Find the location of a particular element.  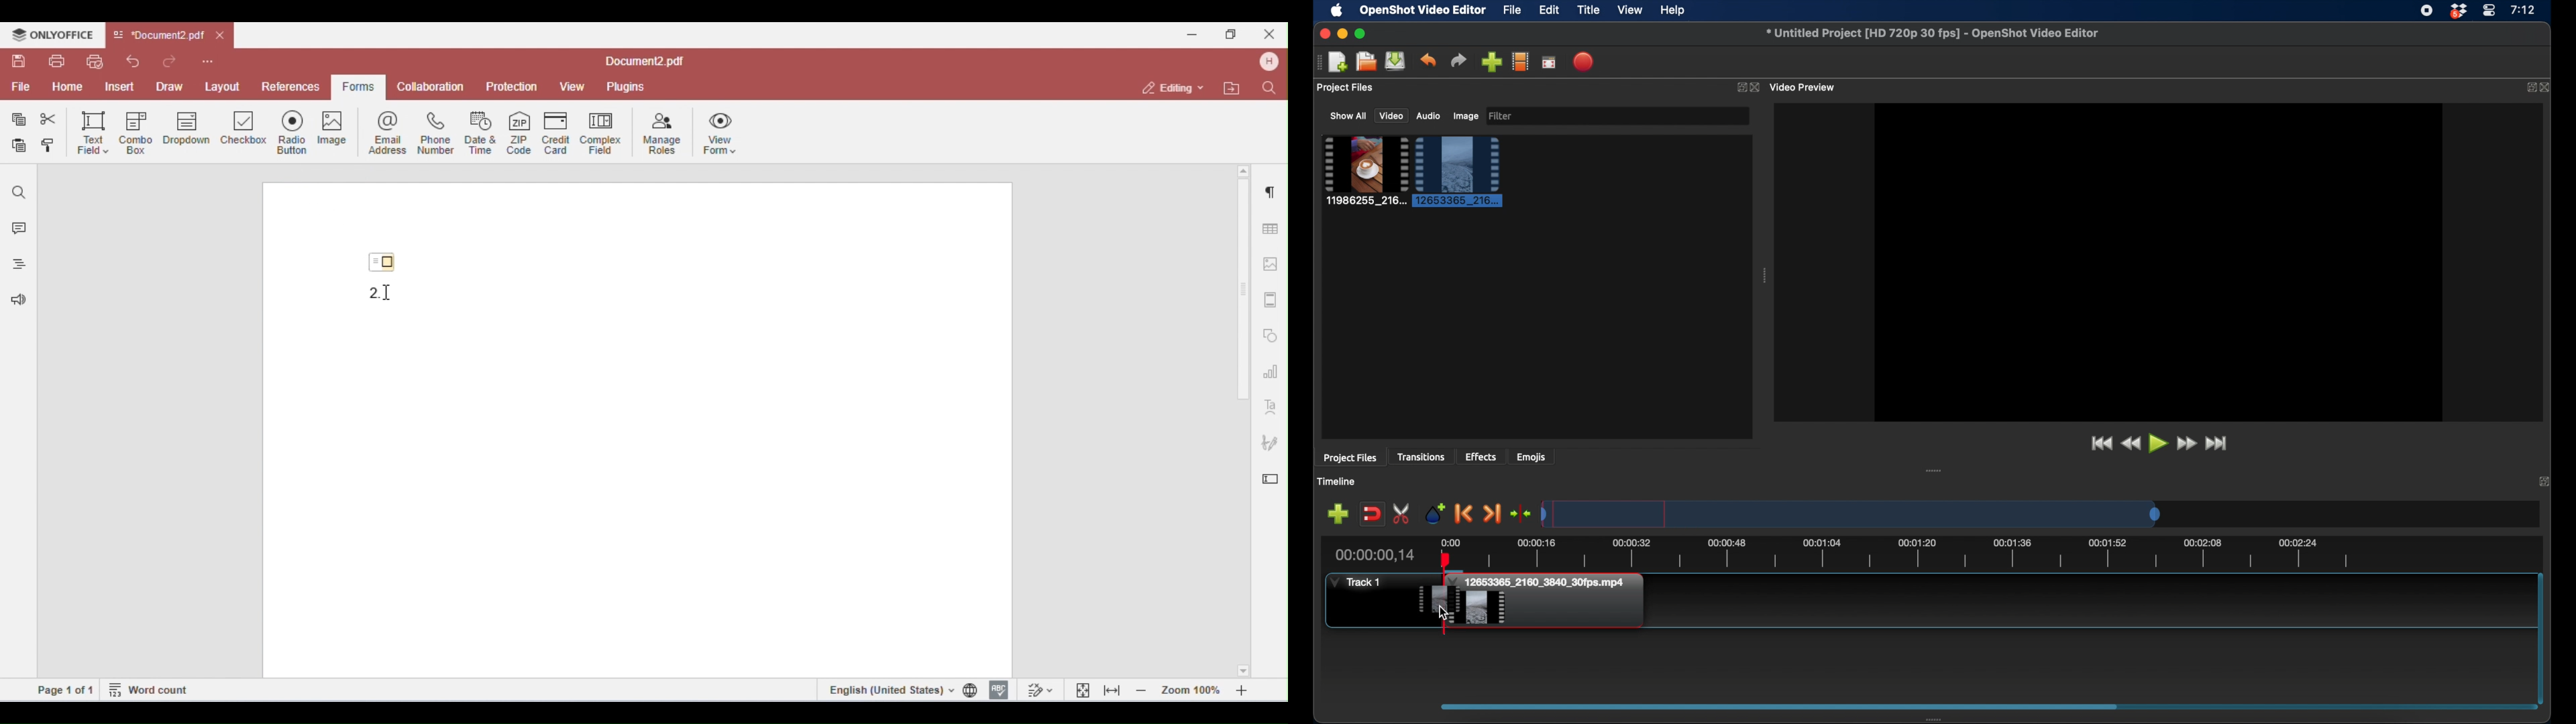

add marker is located at coordinates (1434, 513).